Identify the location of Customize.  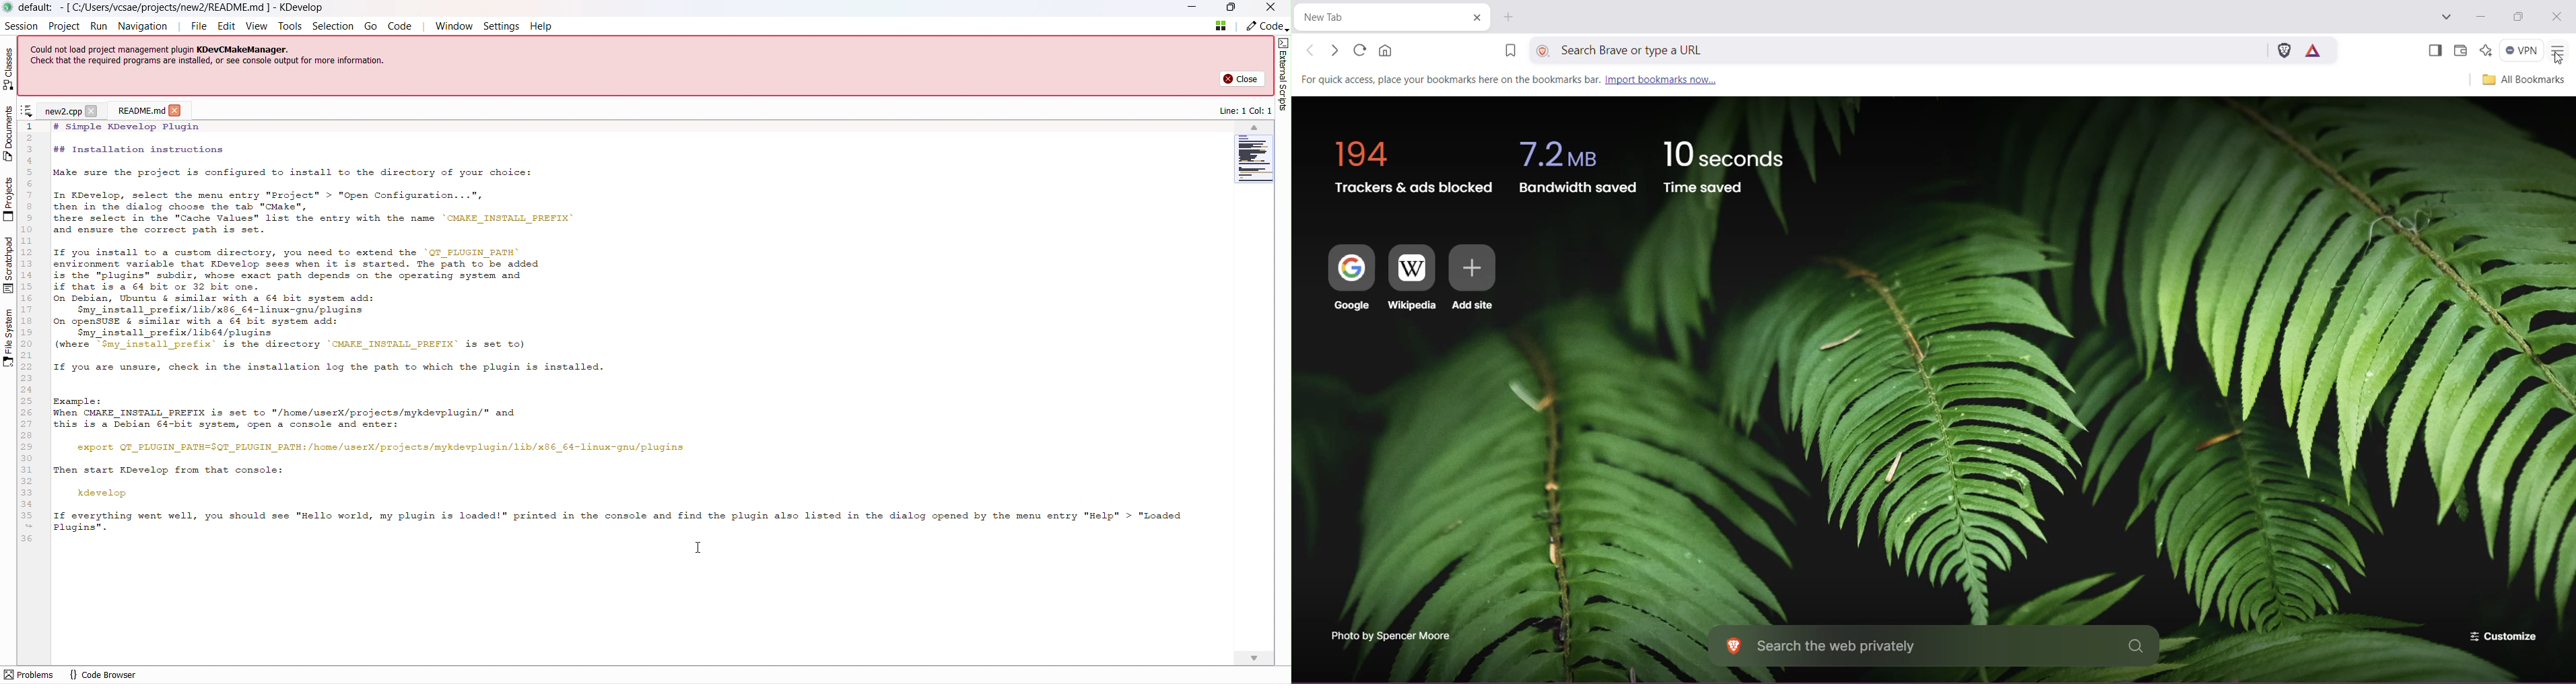
(2502, 635).